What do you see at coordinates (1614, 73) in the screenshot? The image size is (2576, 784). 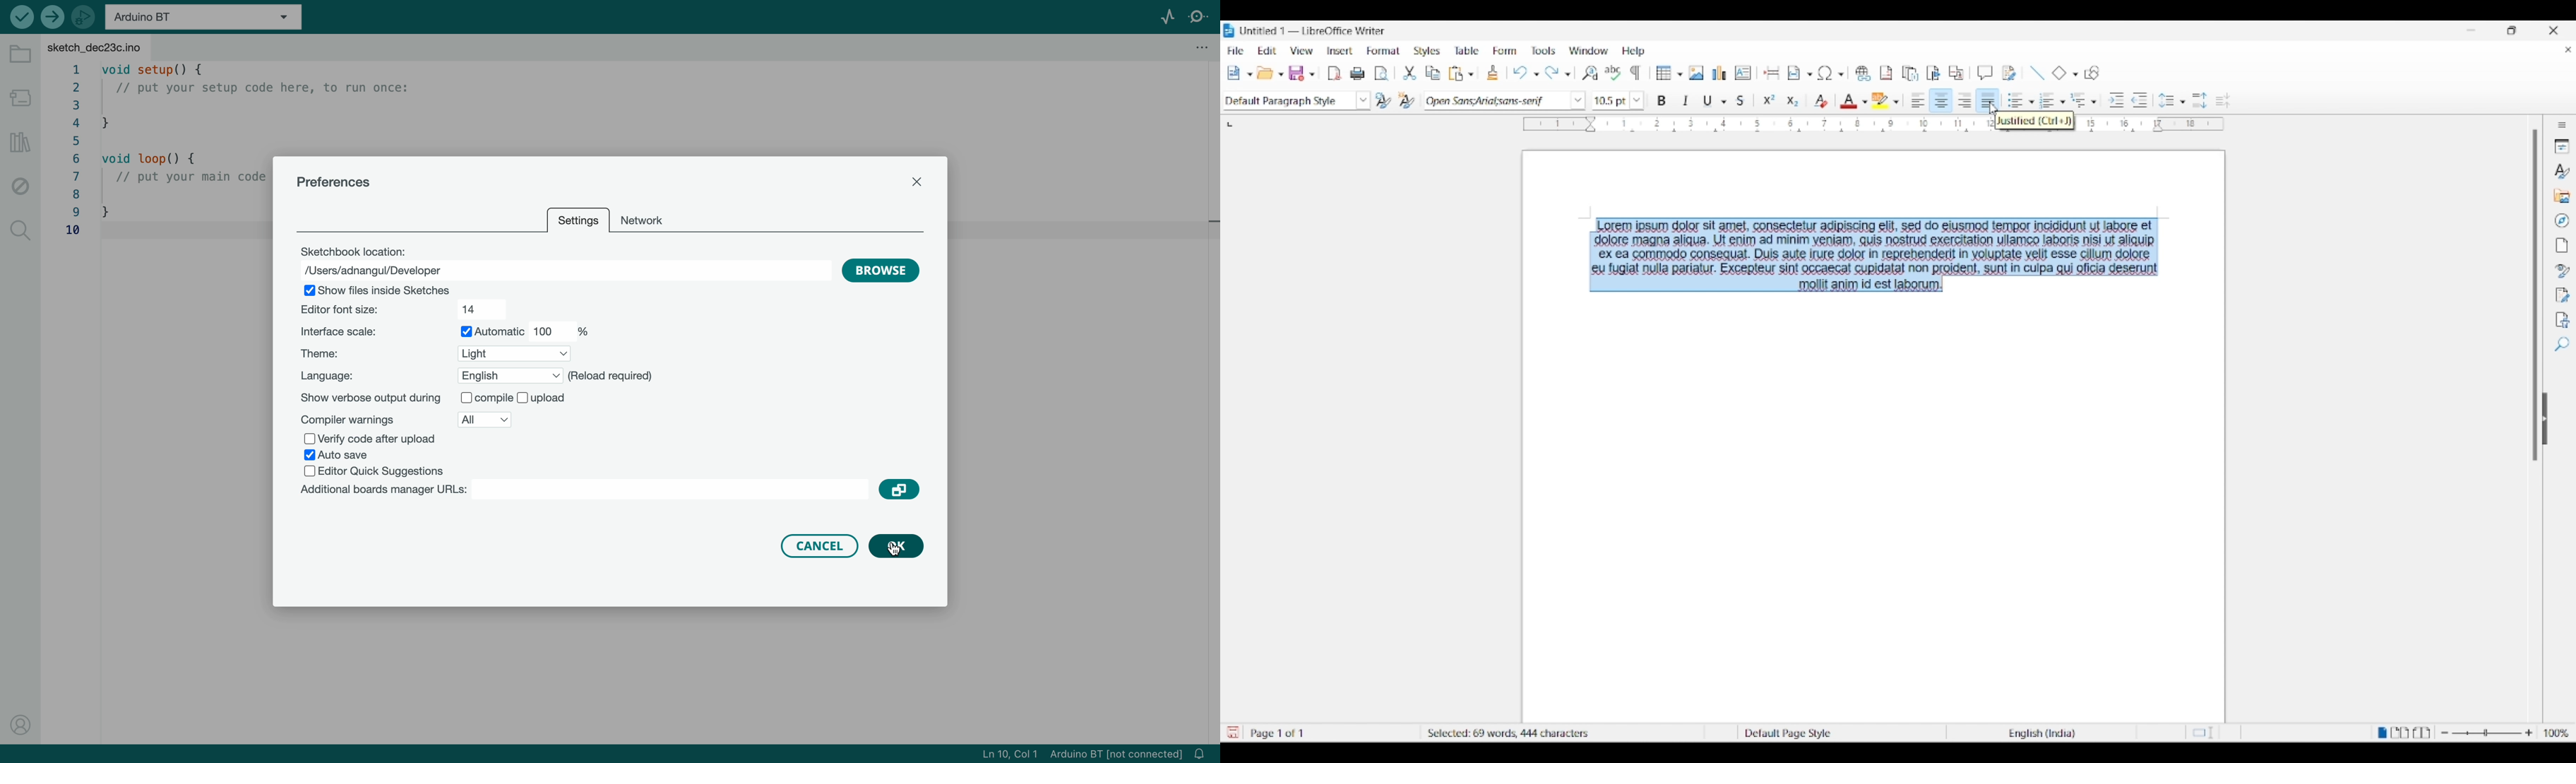 I see `Spell check` at bounding box center [1614, 73].